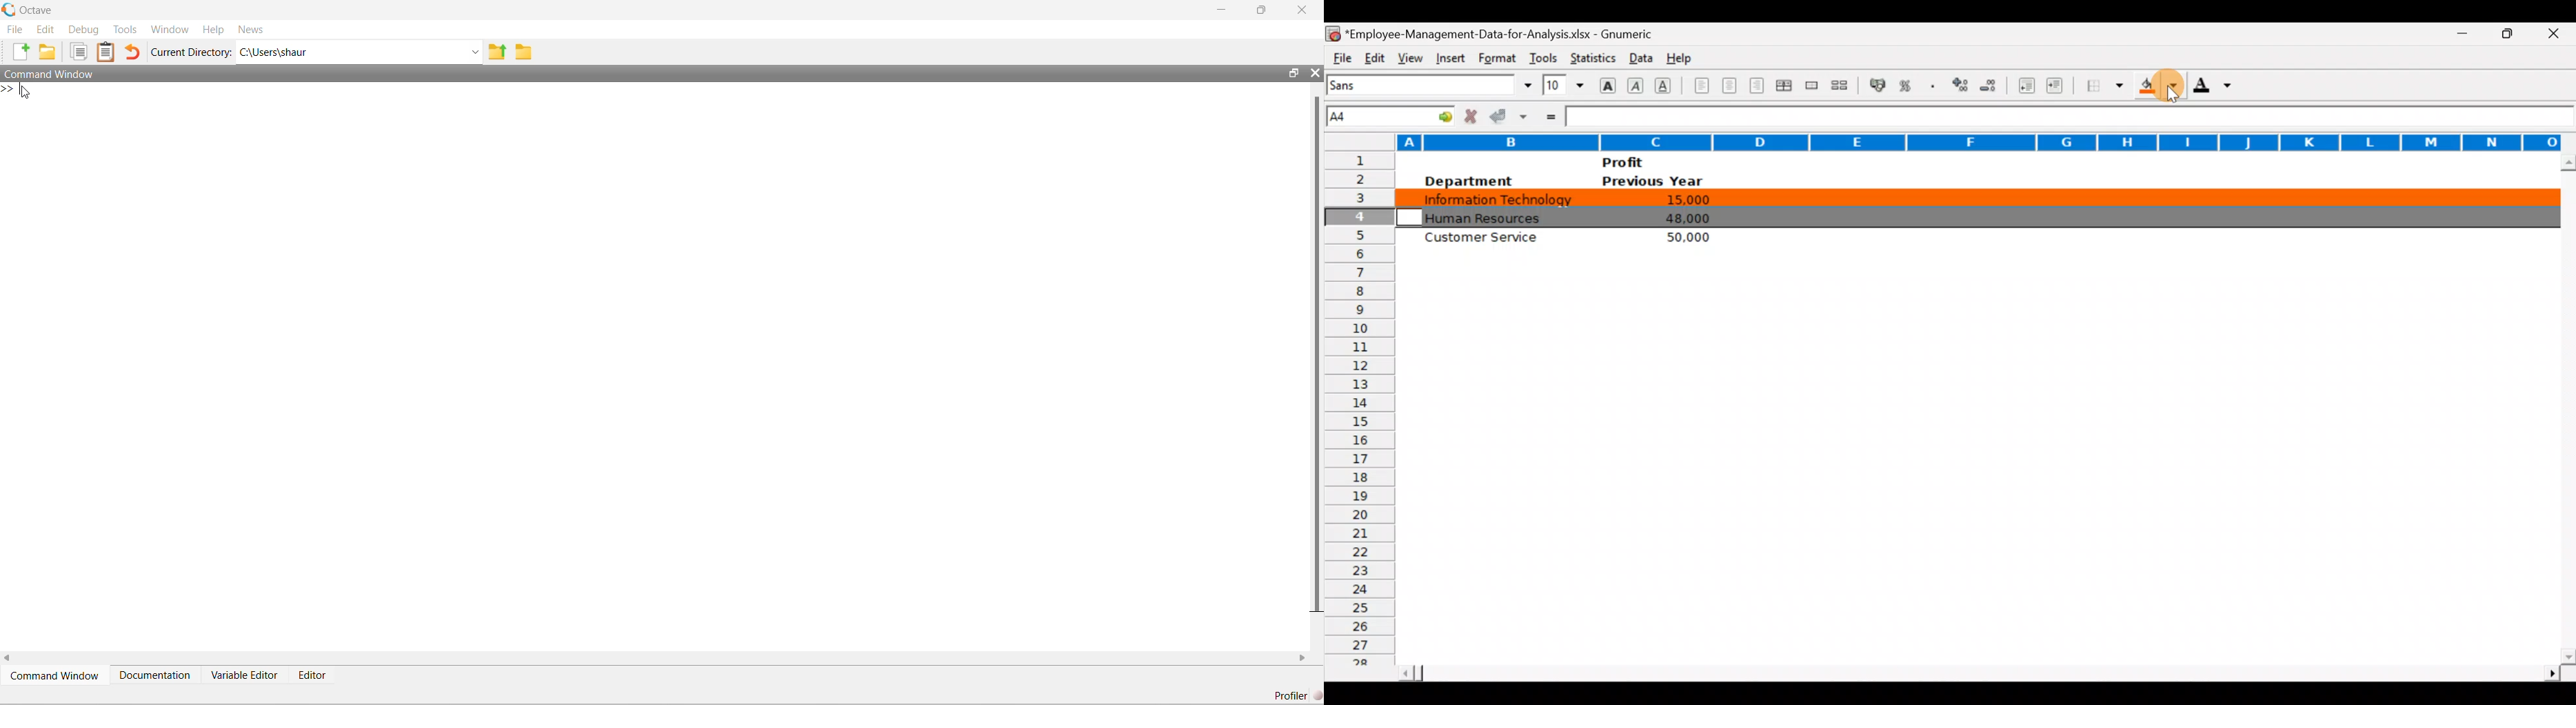 Image resolution: width=2576 pixels, height=728 pixels. Describe the element at coordinates (1667, 85) in the screenshot. I see `Underline` at that location.